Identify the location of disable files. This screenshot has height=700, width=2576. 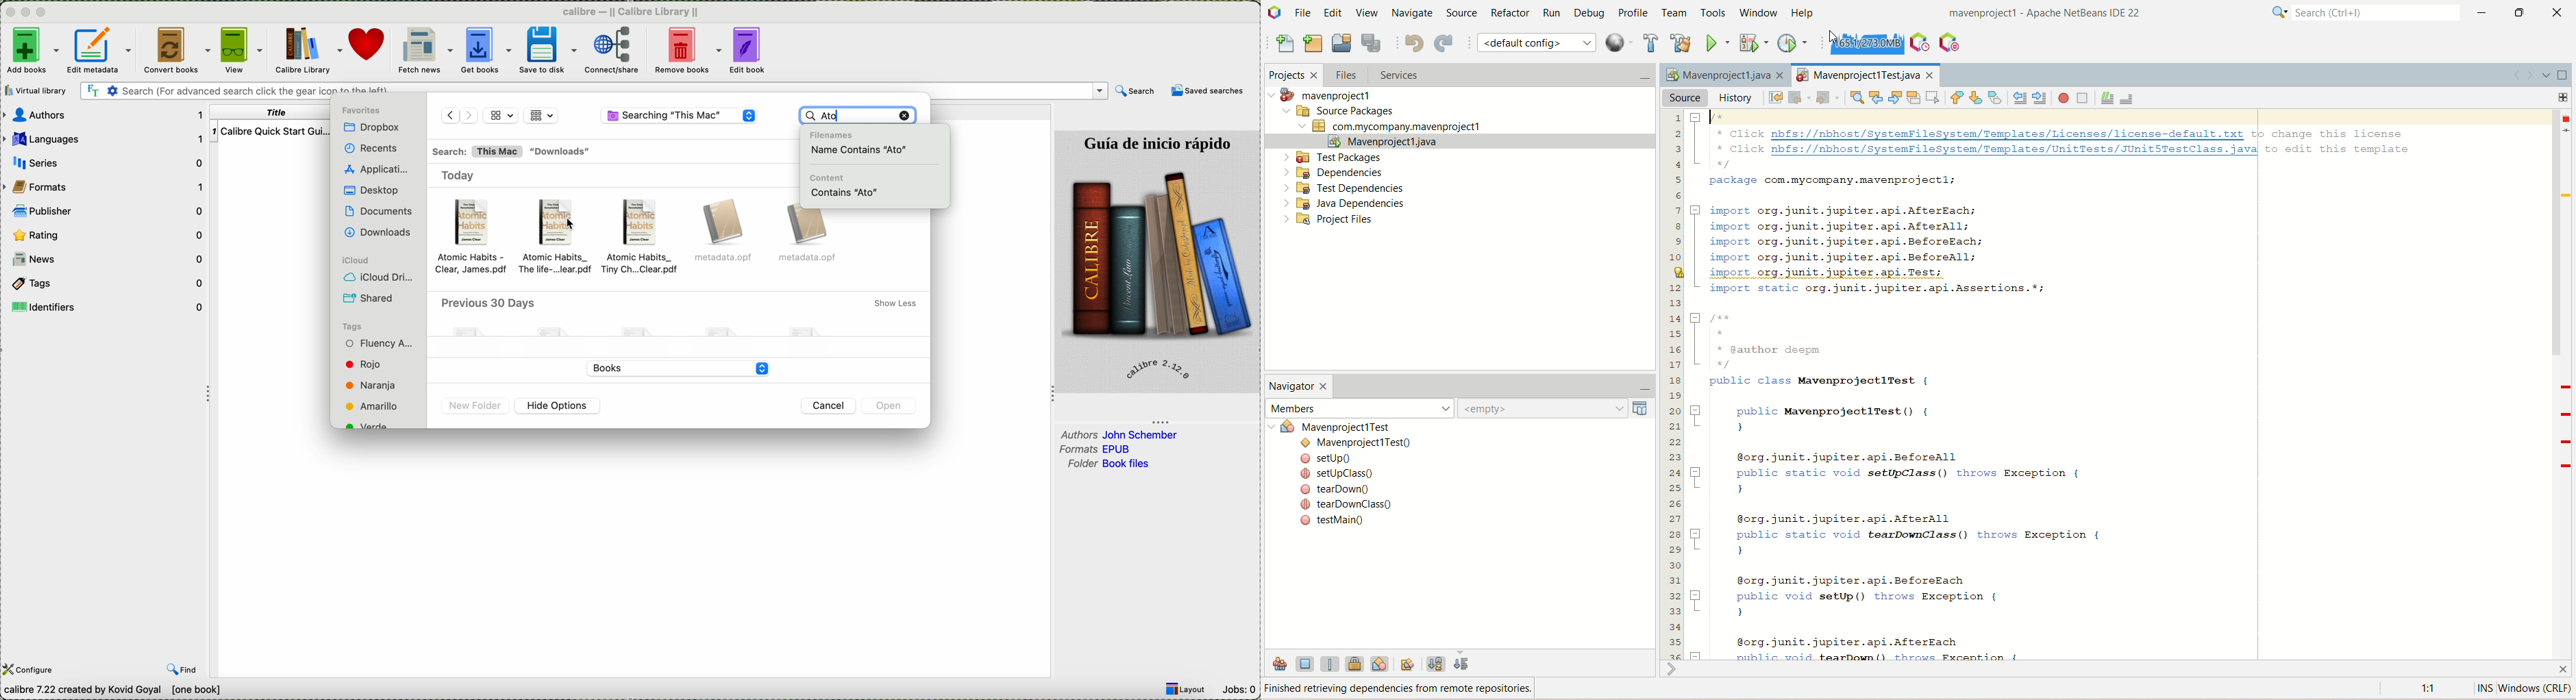
(681, 317).